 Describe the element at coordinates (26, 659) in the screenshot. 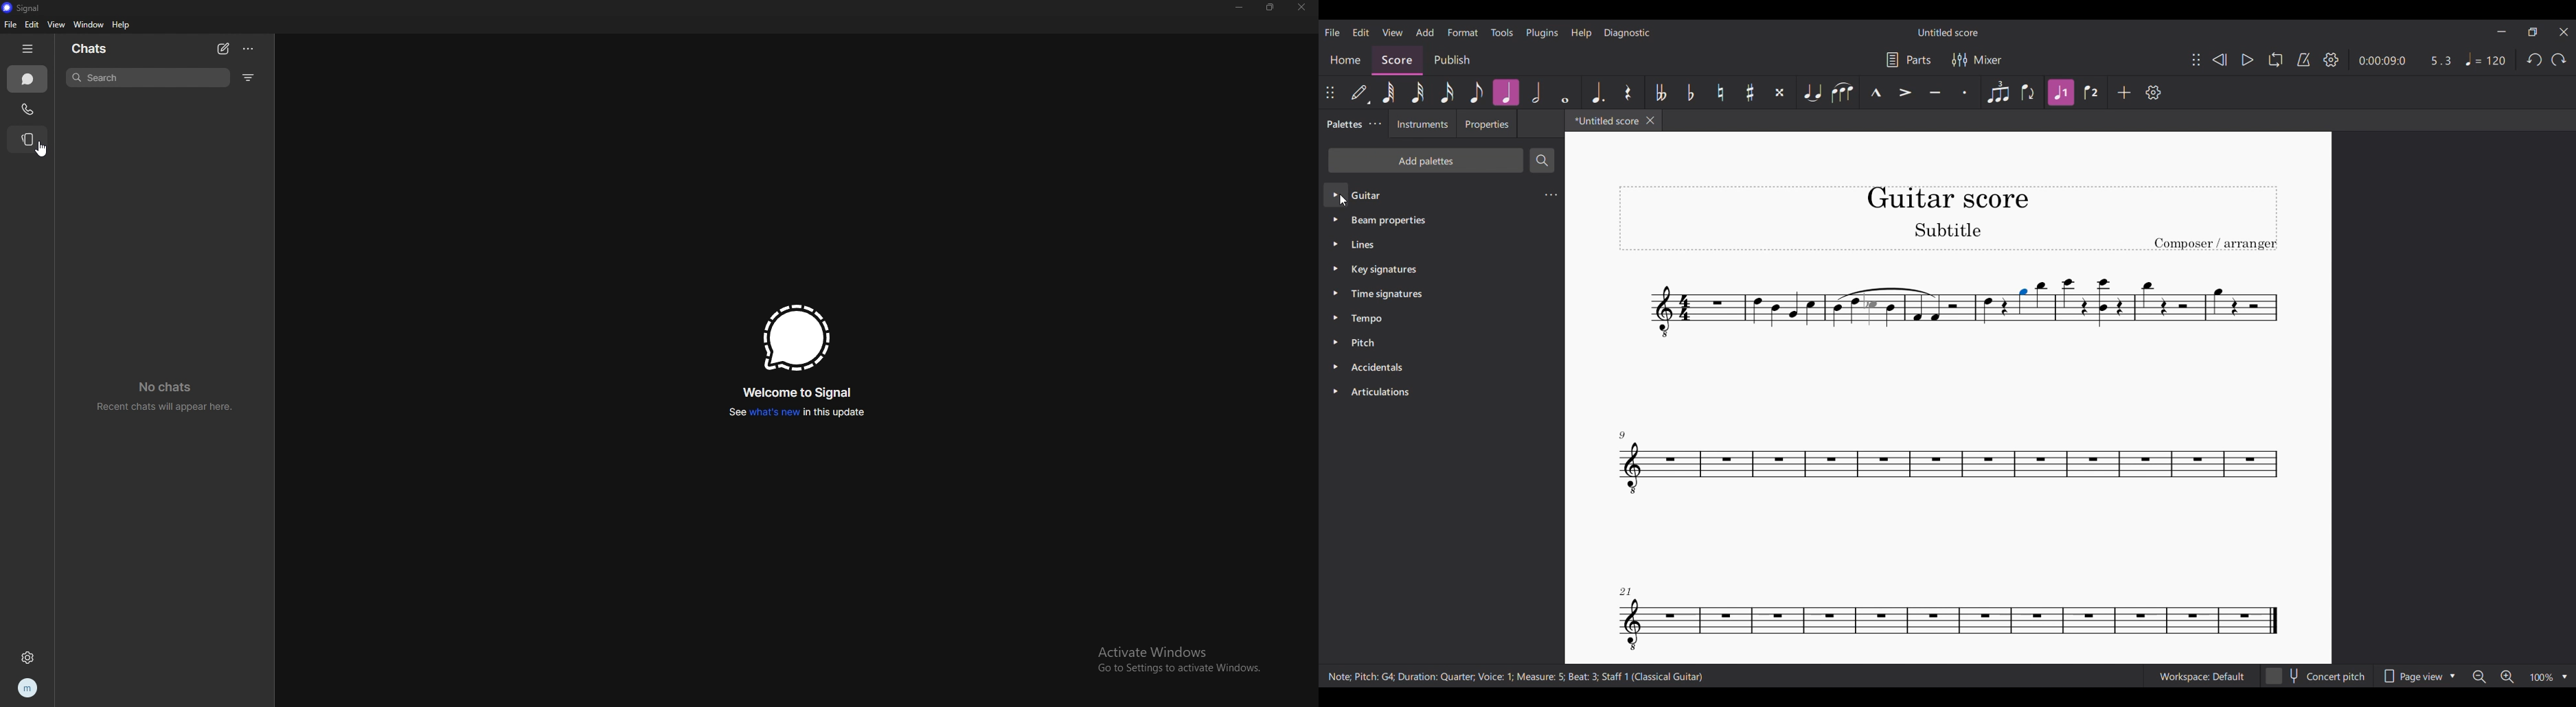

I see `settings` at that location.